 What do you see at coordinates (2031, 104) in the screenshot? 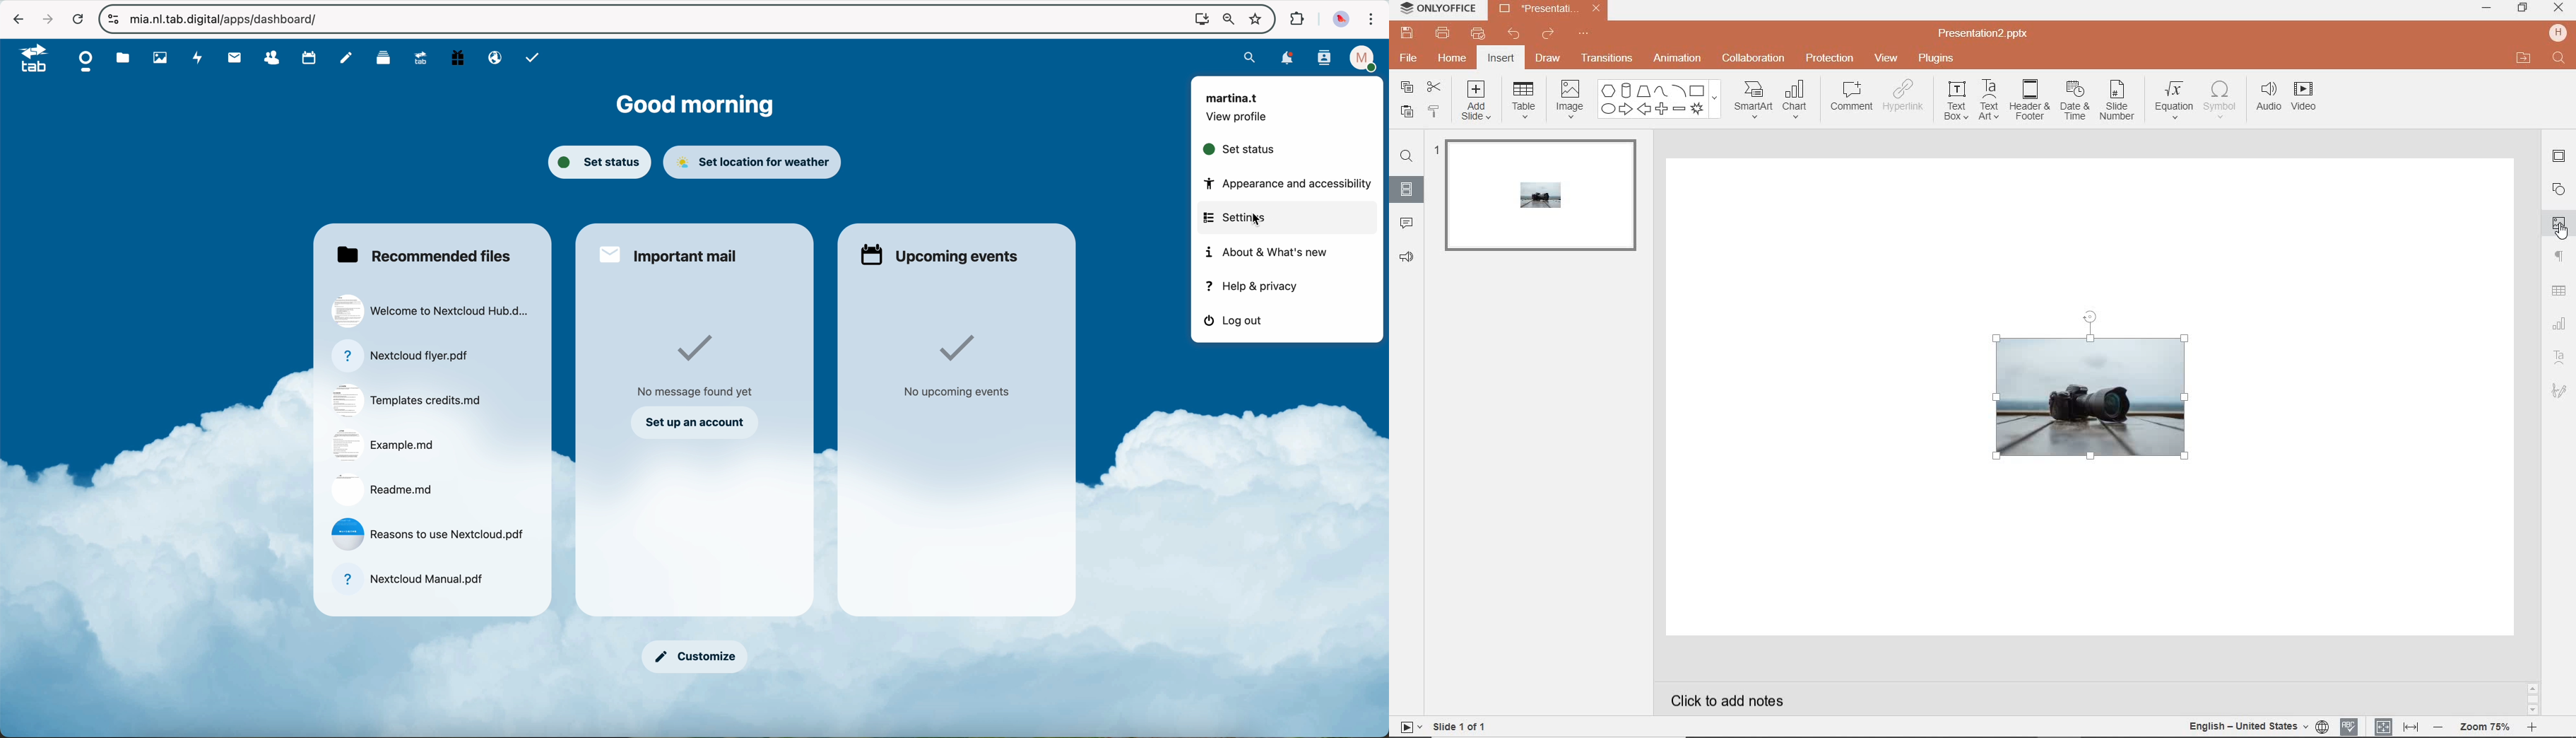
I see `header & footer` at bounding box center [2031, 104].